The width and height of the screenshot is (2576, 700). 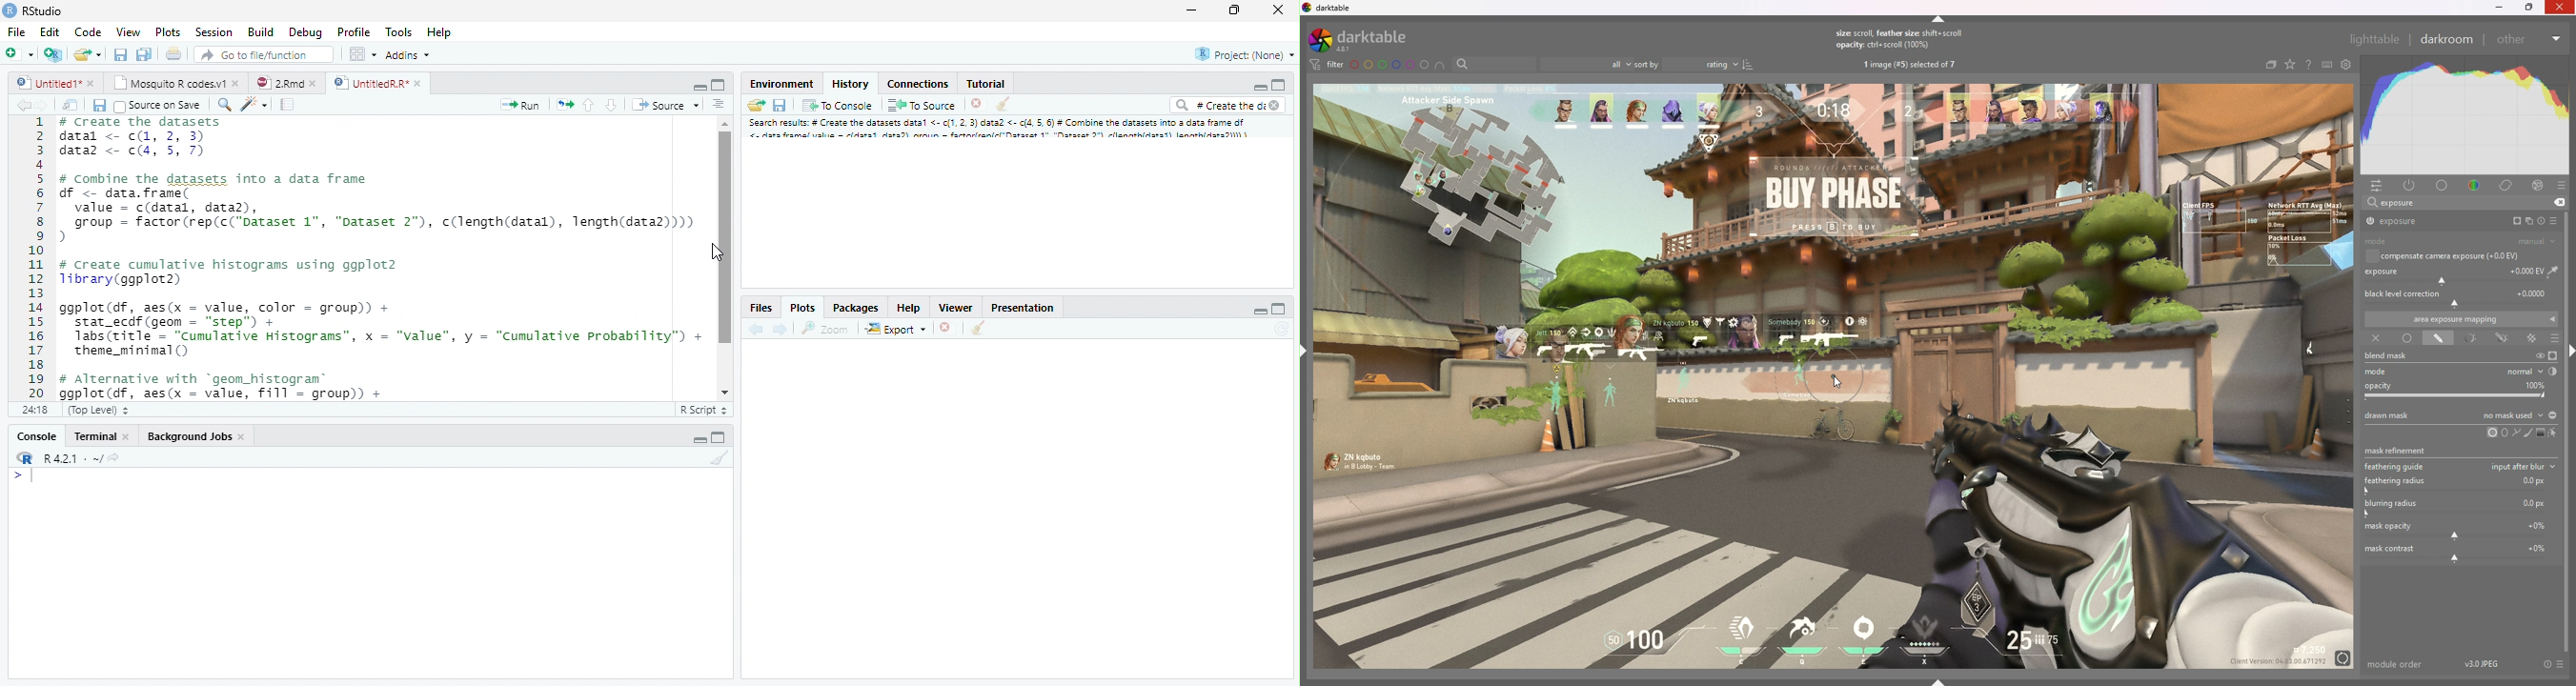 What do you see at coordinates (87, 33) in the screenshot?
I see `Code` at bounding box center [87, 33].